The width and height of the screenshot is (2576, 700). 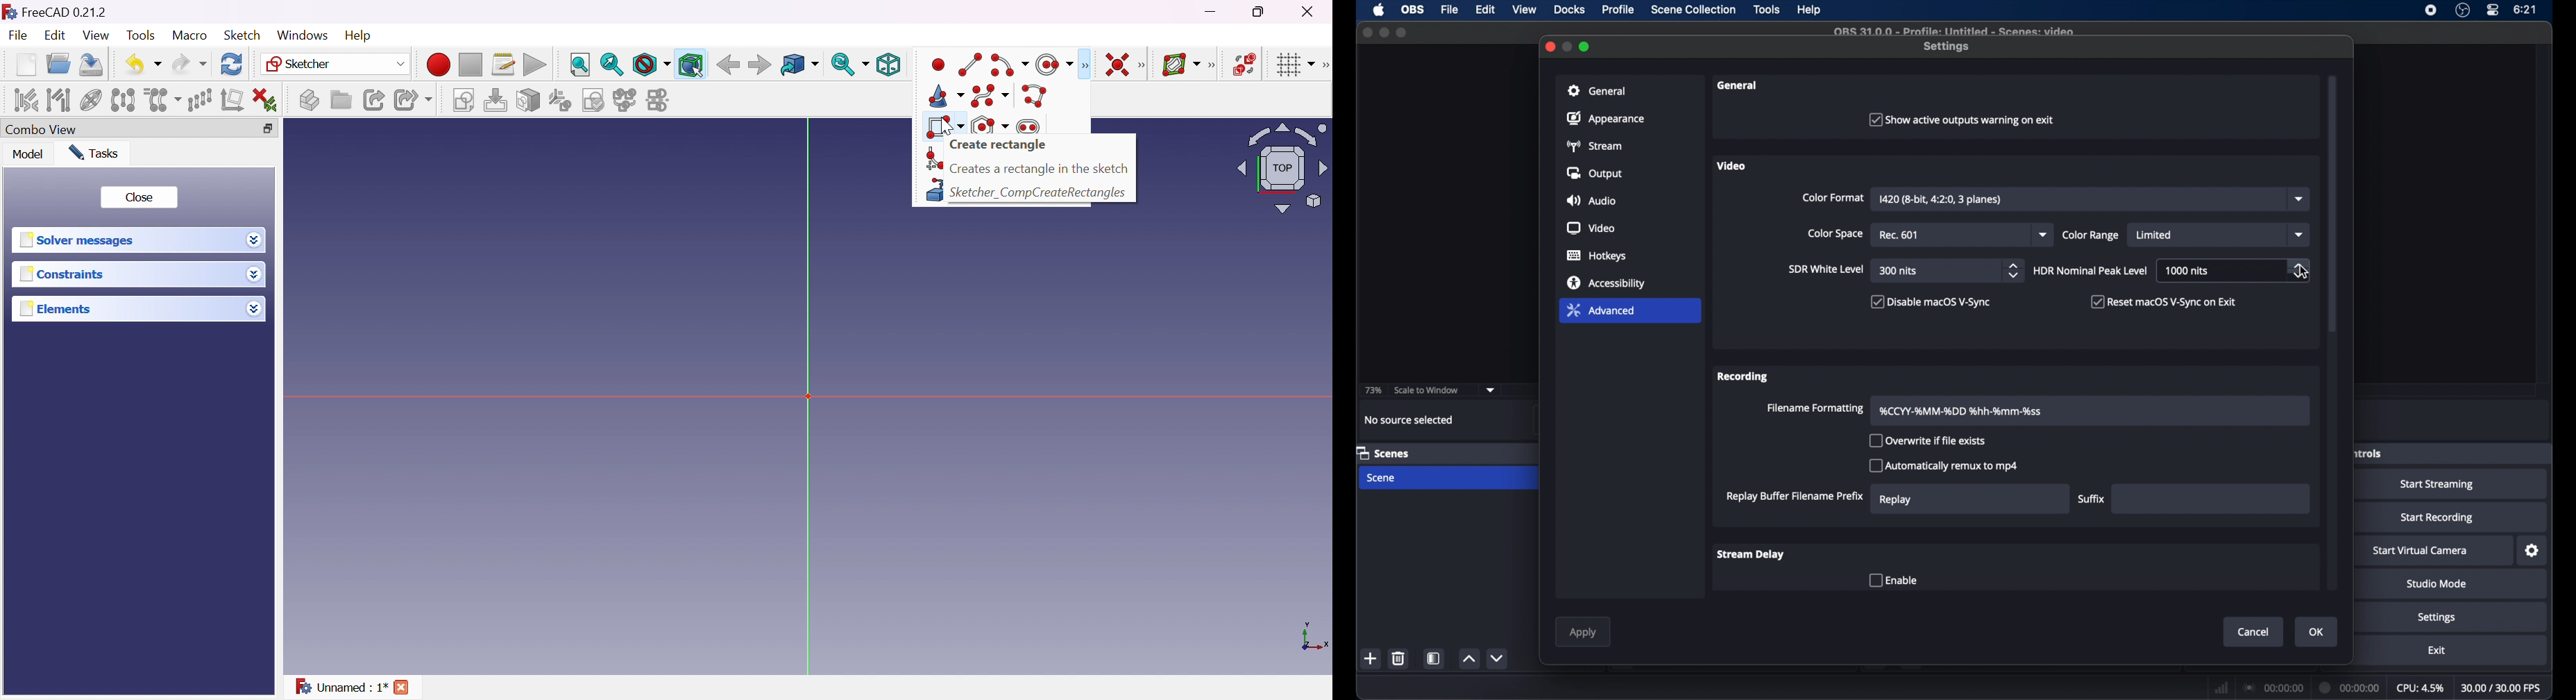 What do you see at coordinates (991, 126) in the screenshot?
I see `Create regular polygon` at bounding box center [991, 126].